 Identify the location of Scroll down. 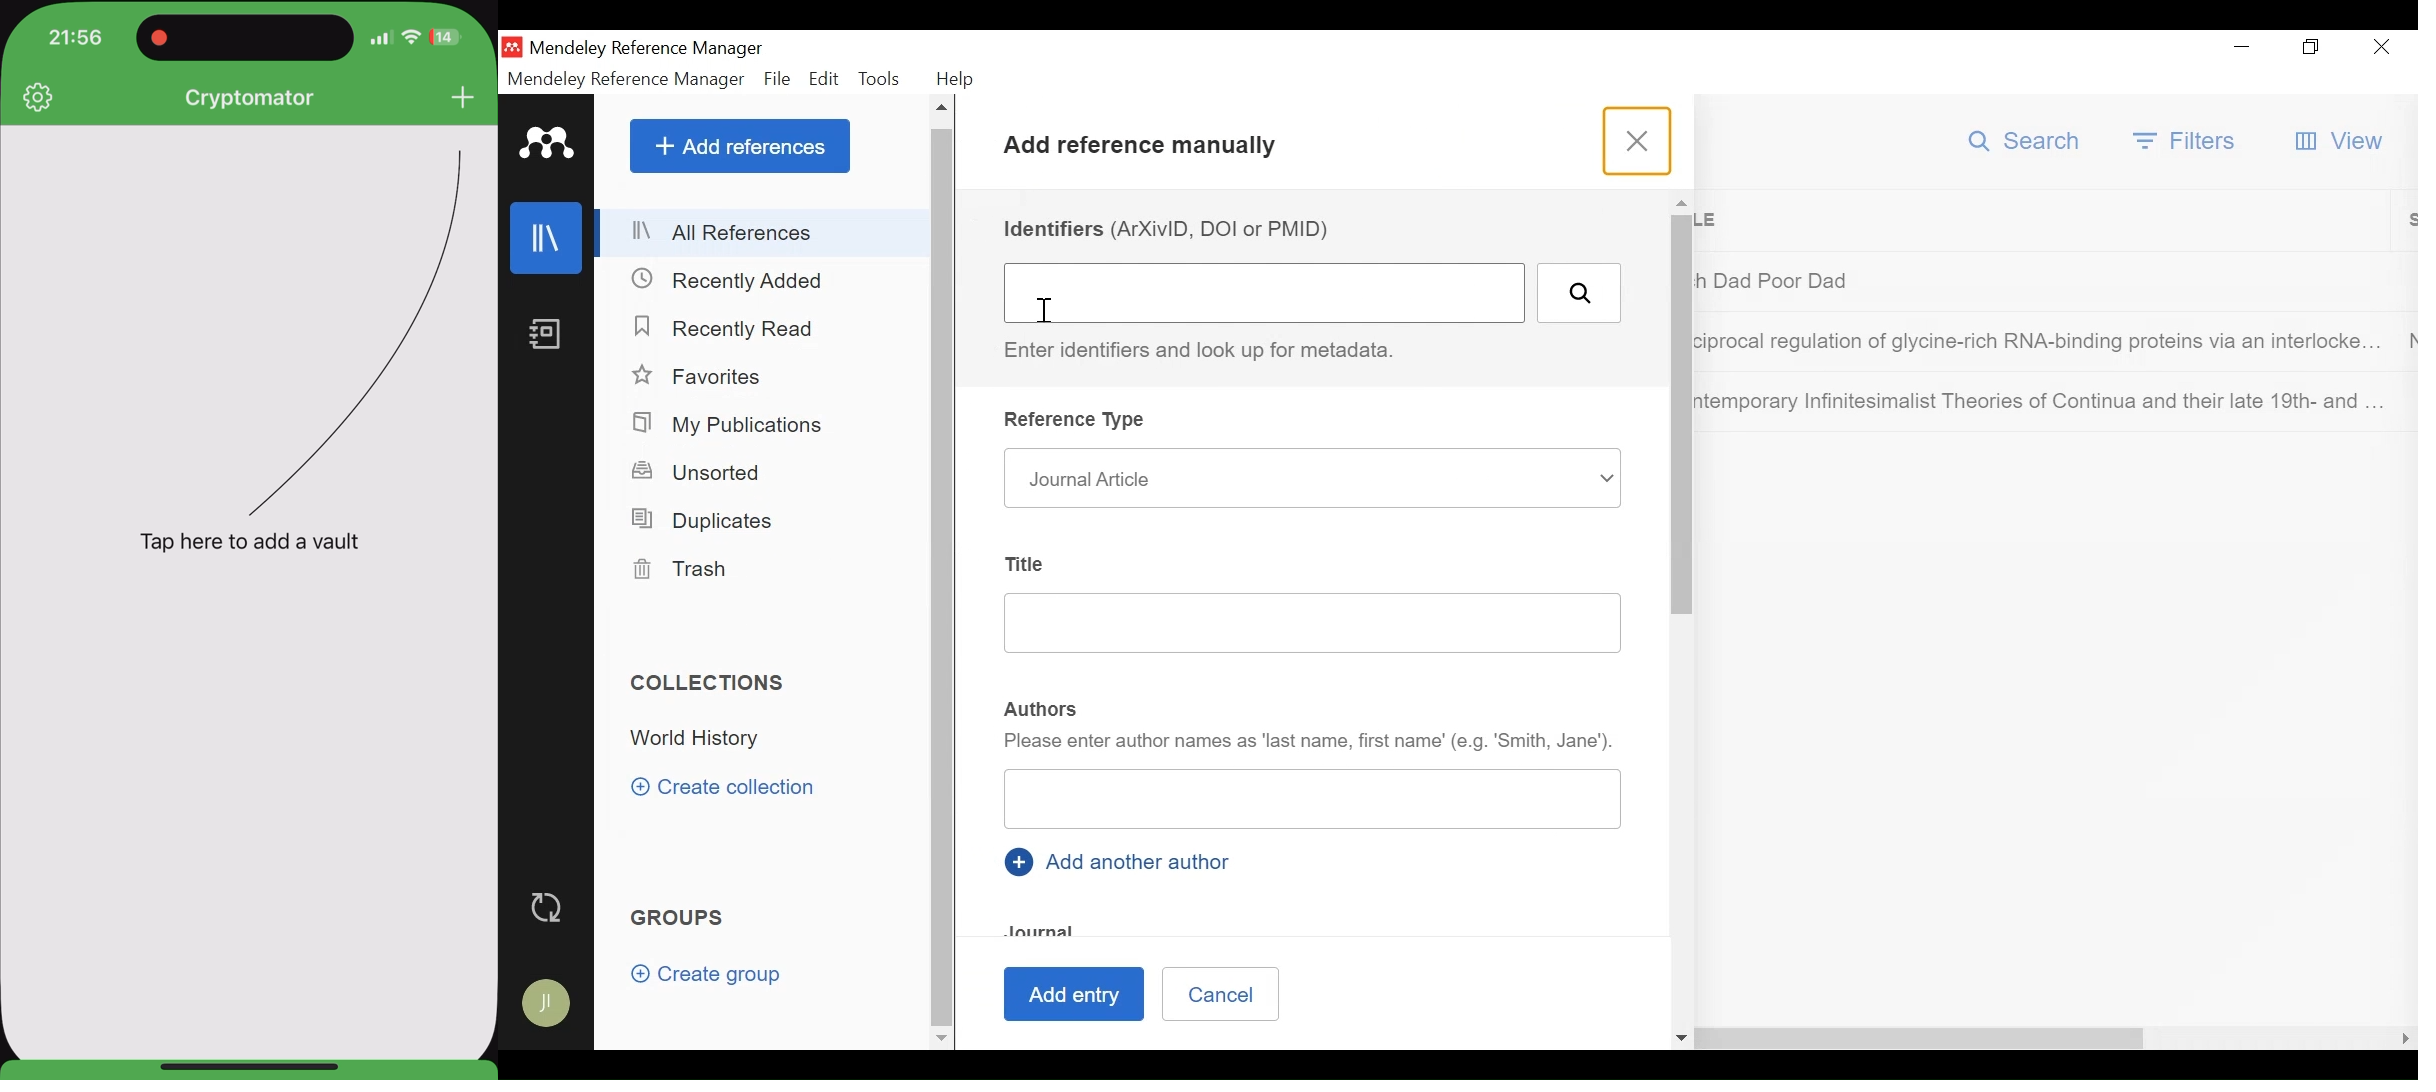
(939, 1041).